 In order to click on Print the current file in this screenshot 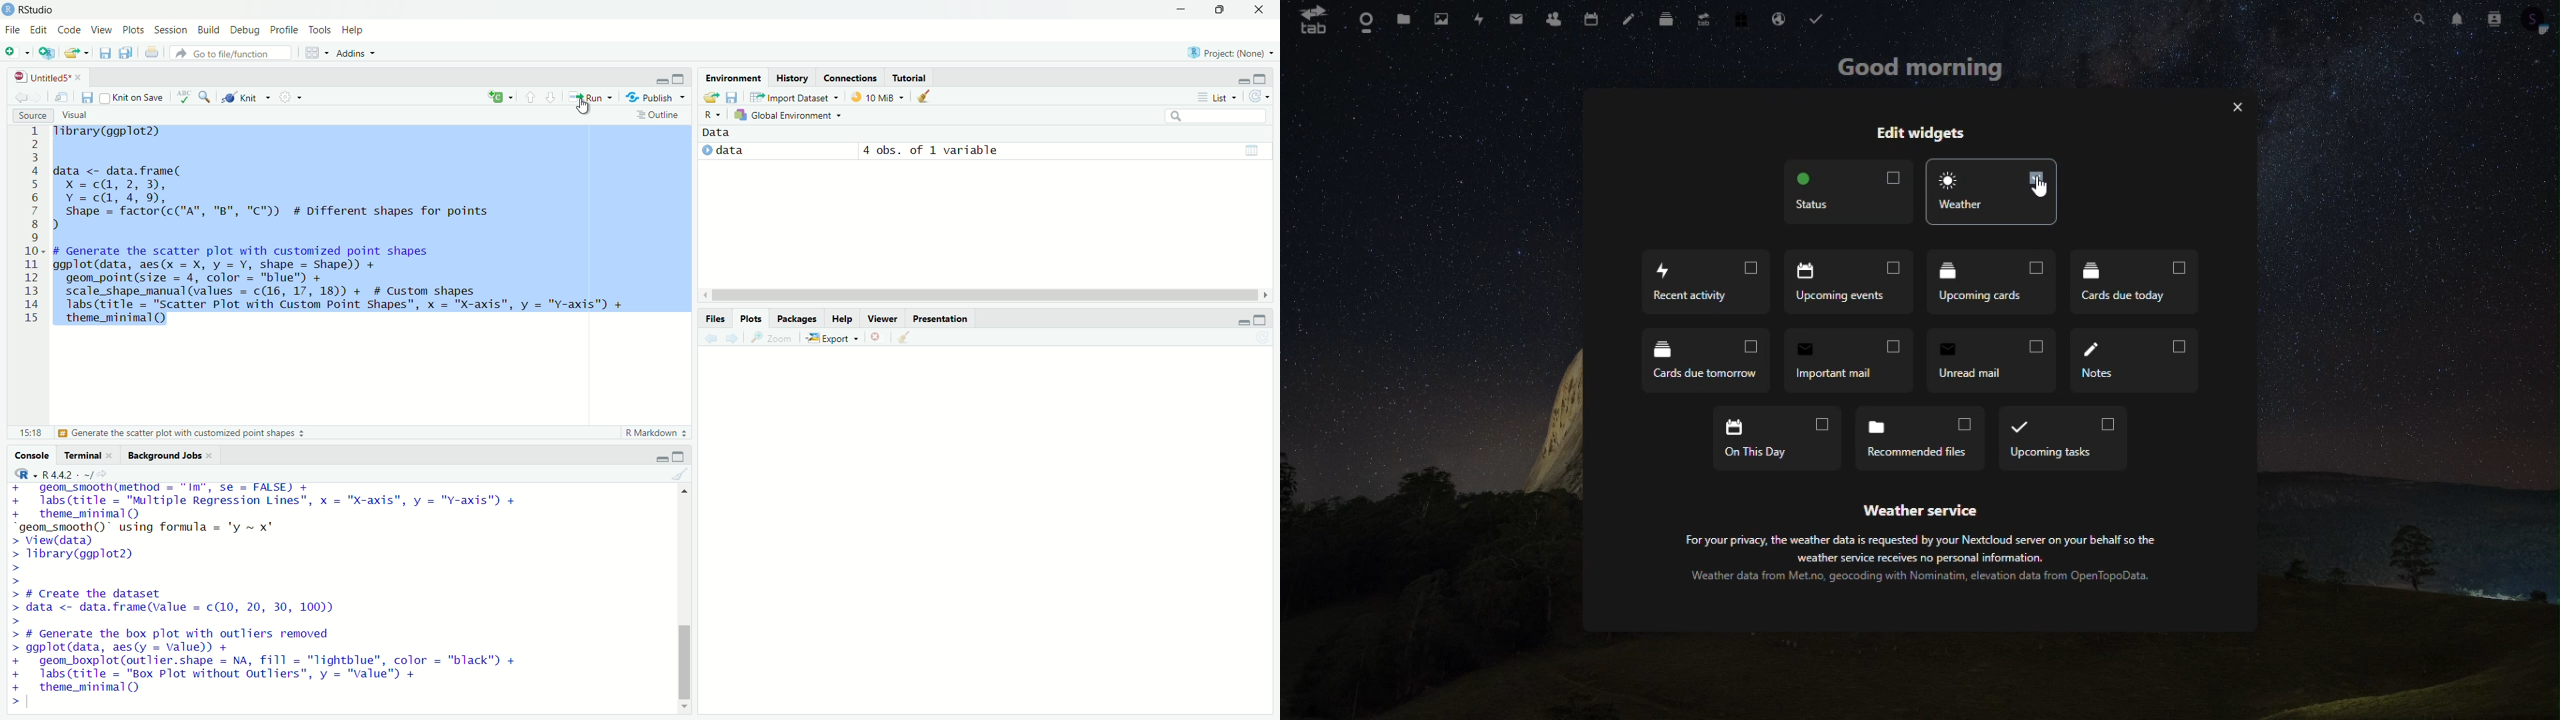, I will do `click(152, 52)`.